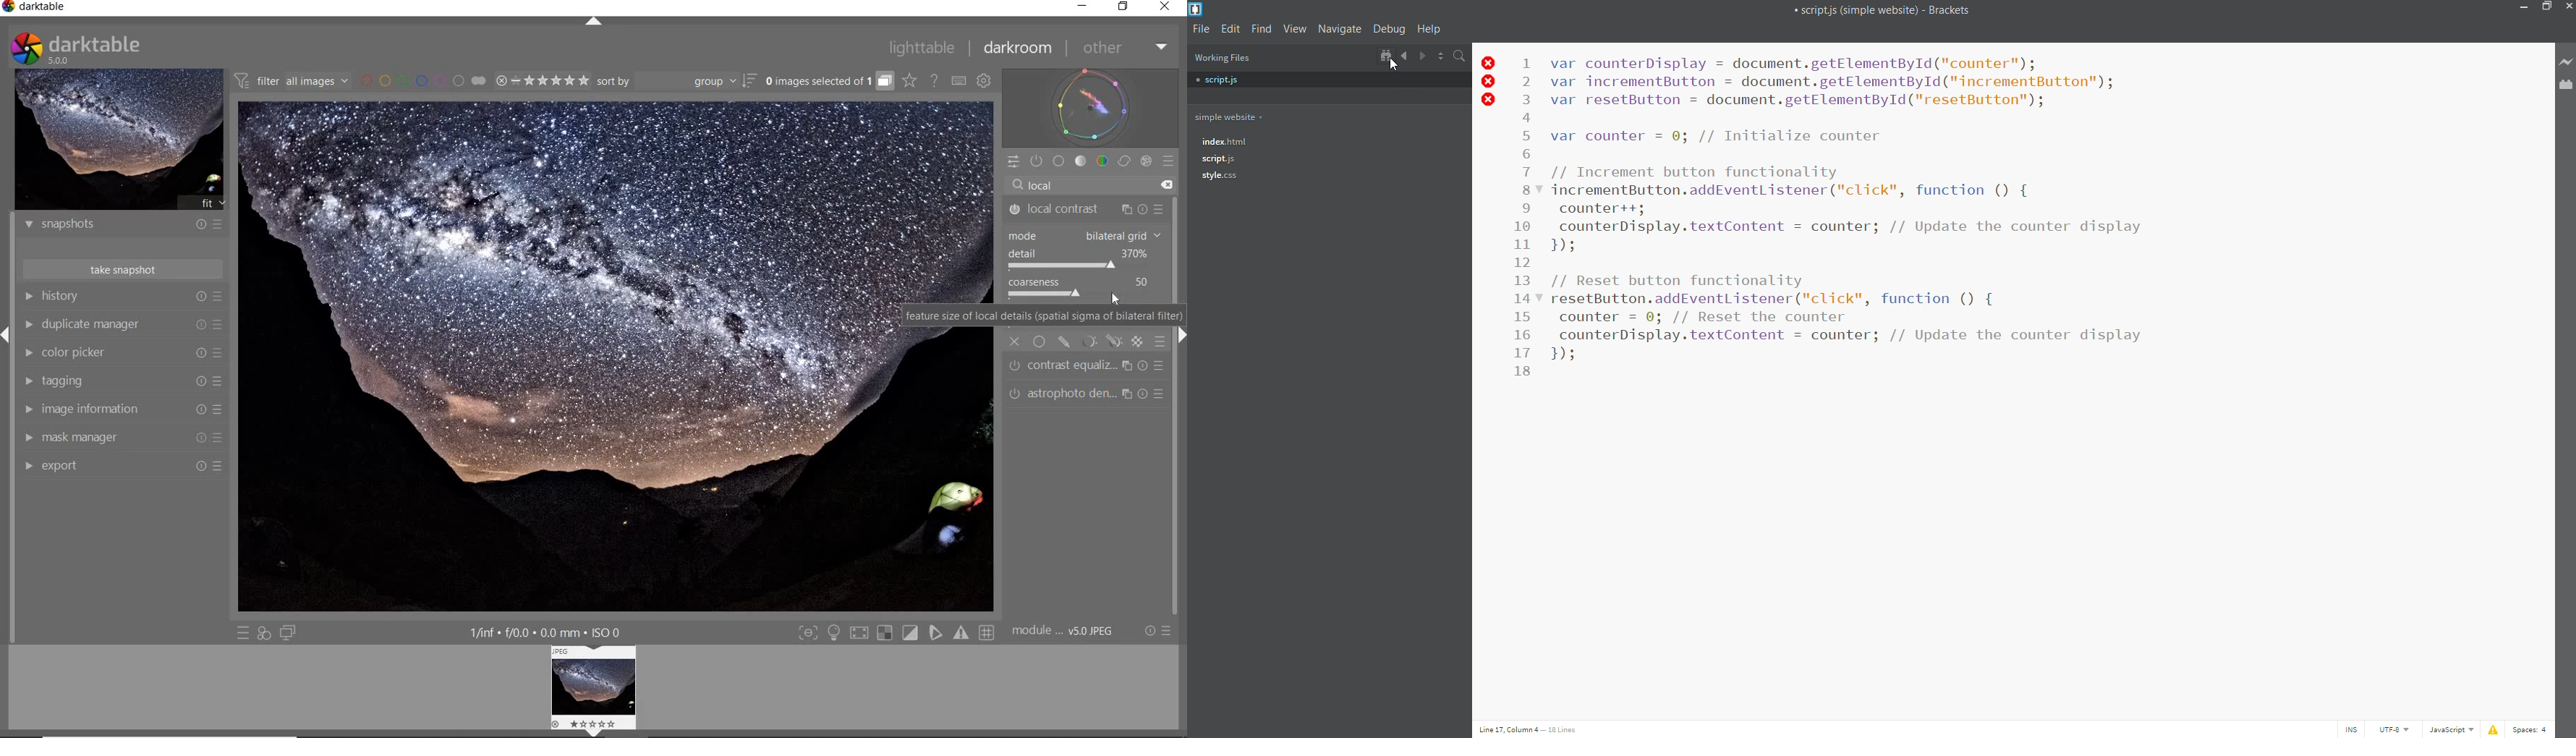  Describe the element at coordinates (1490, 80) in the screenshot. I see `line error` at that location.